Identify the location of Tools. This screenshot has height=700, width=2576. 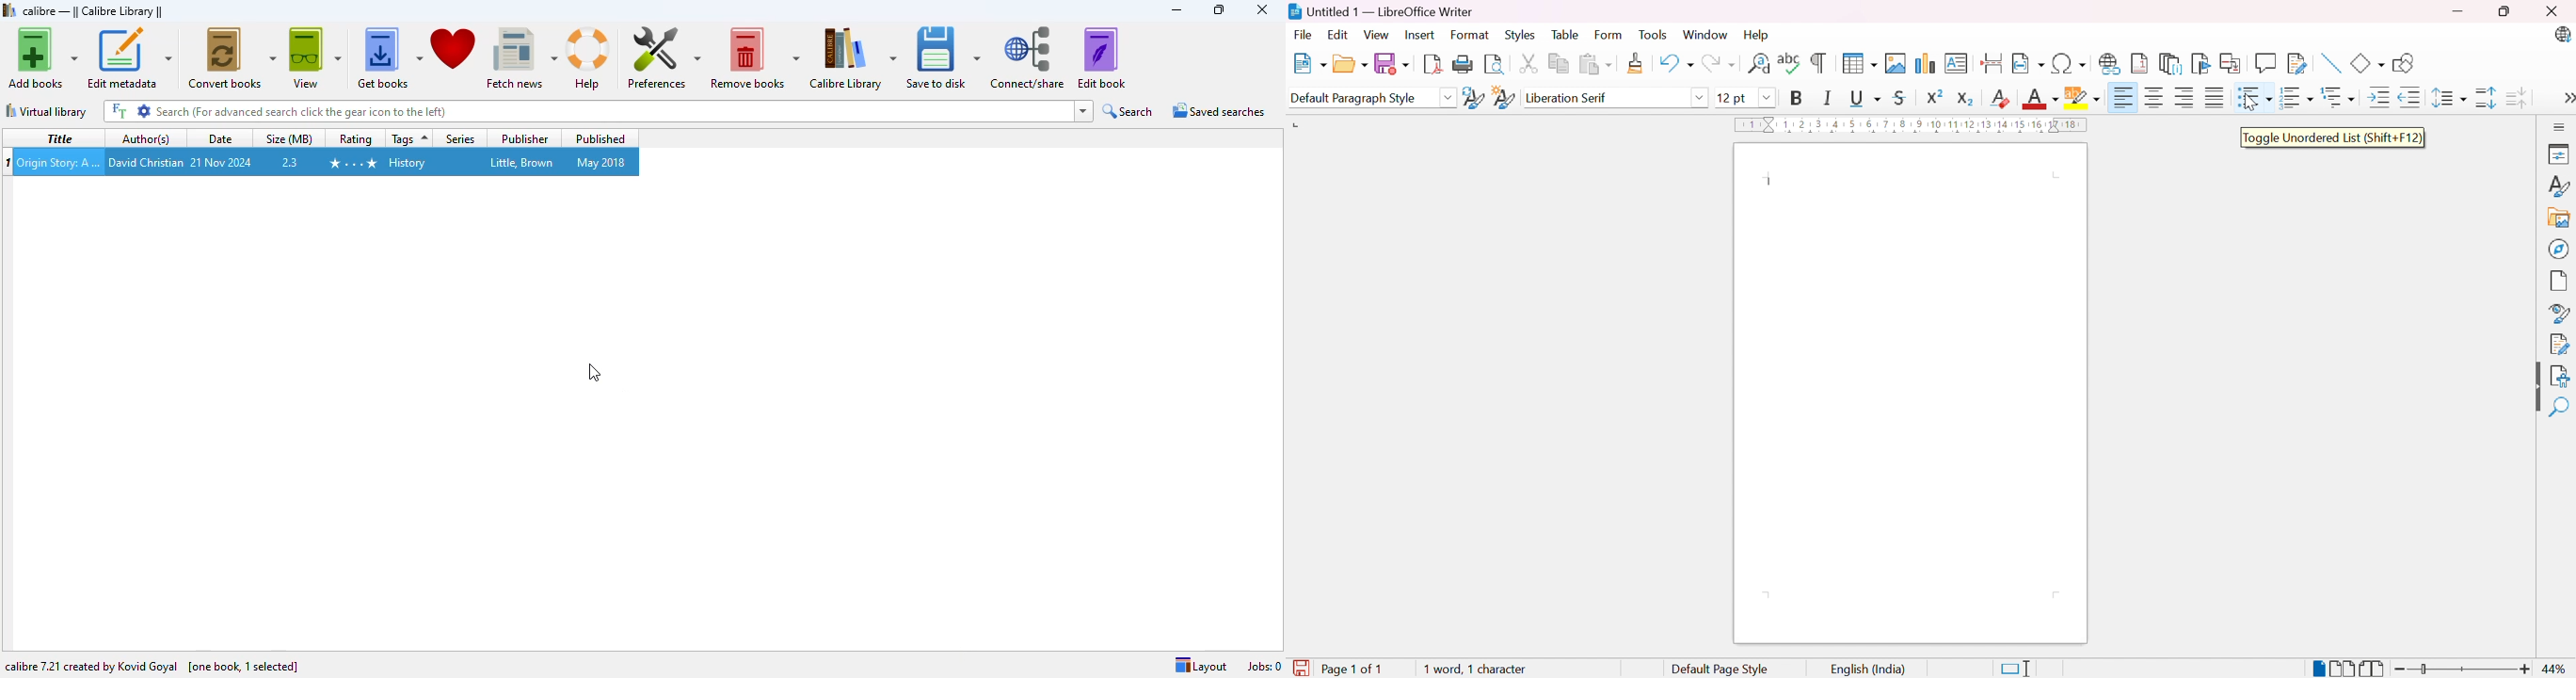
(1653, 34).